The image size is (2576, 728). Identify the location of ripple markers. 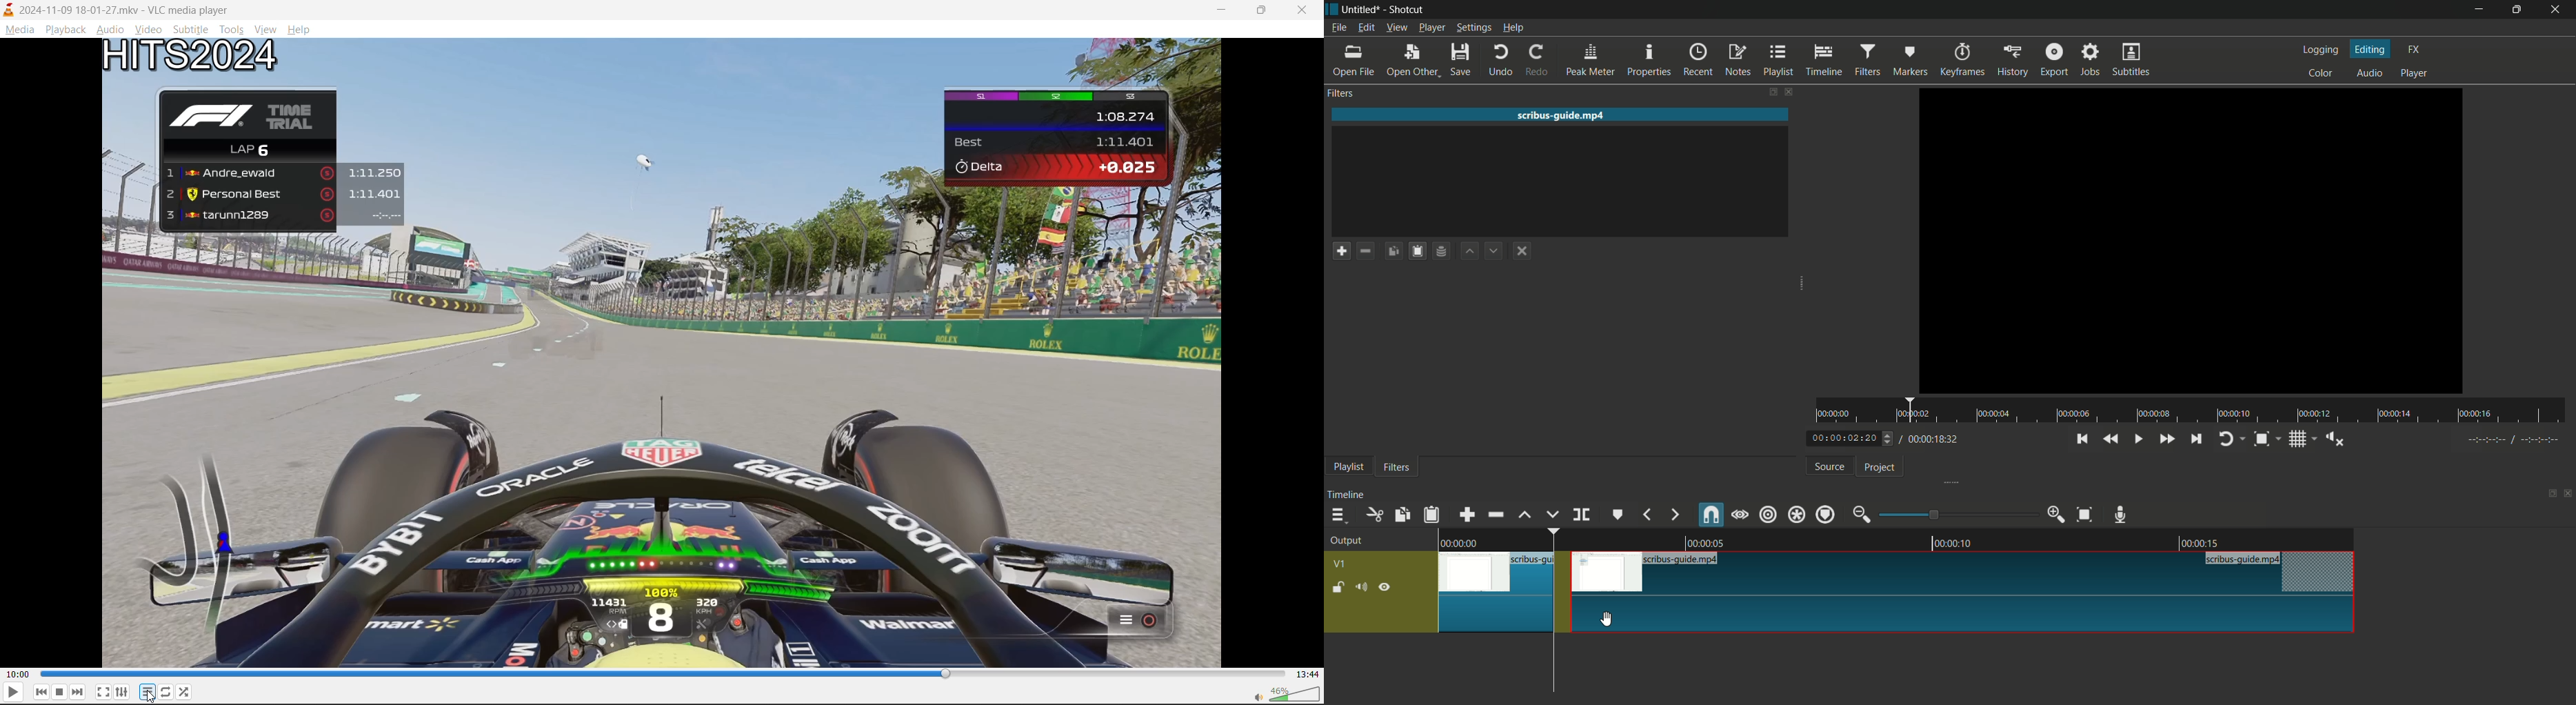
(1826, 514).